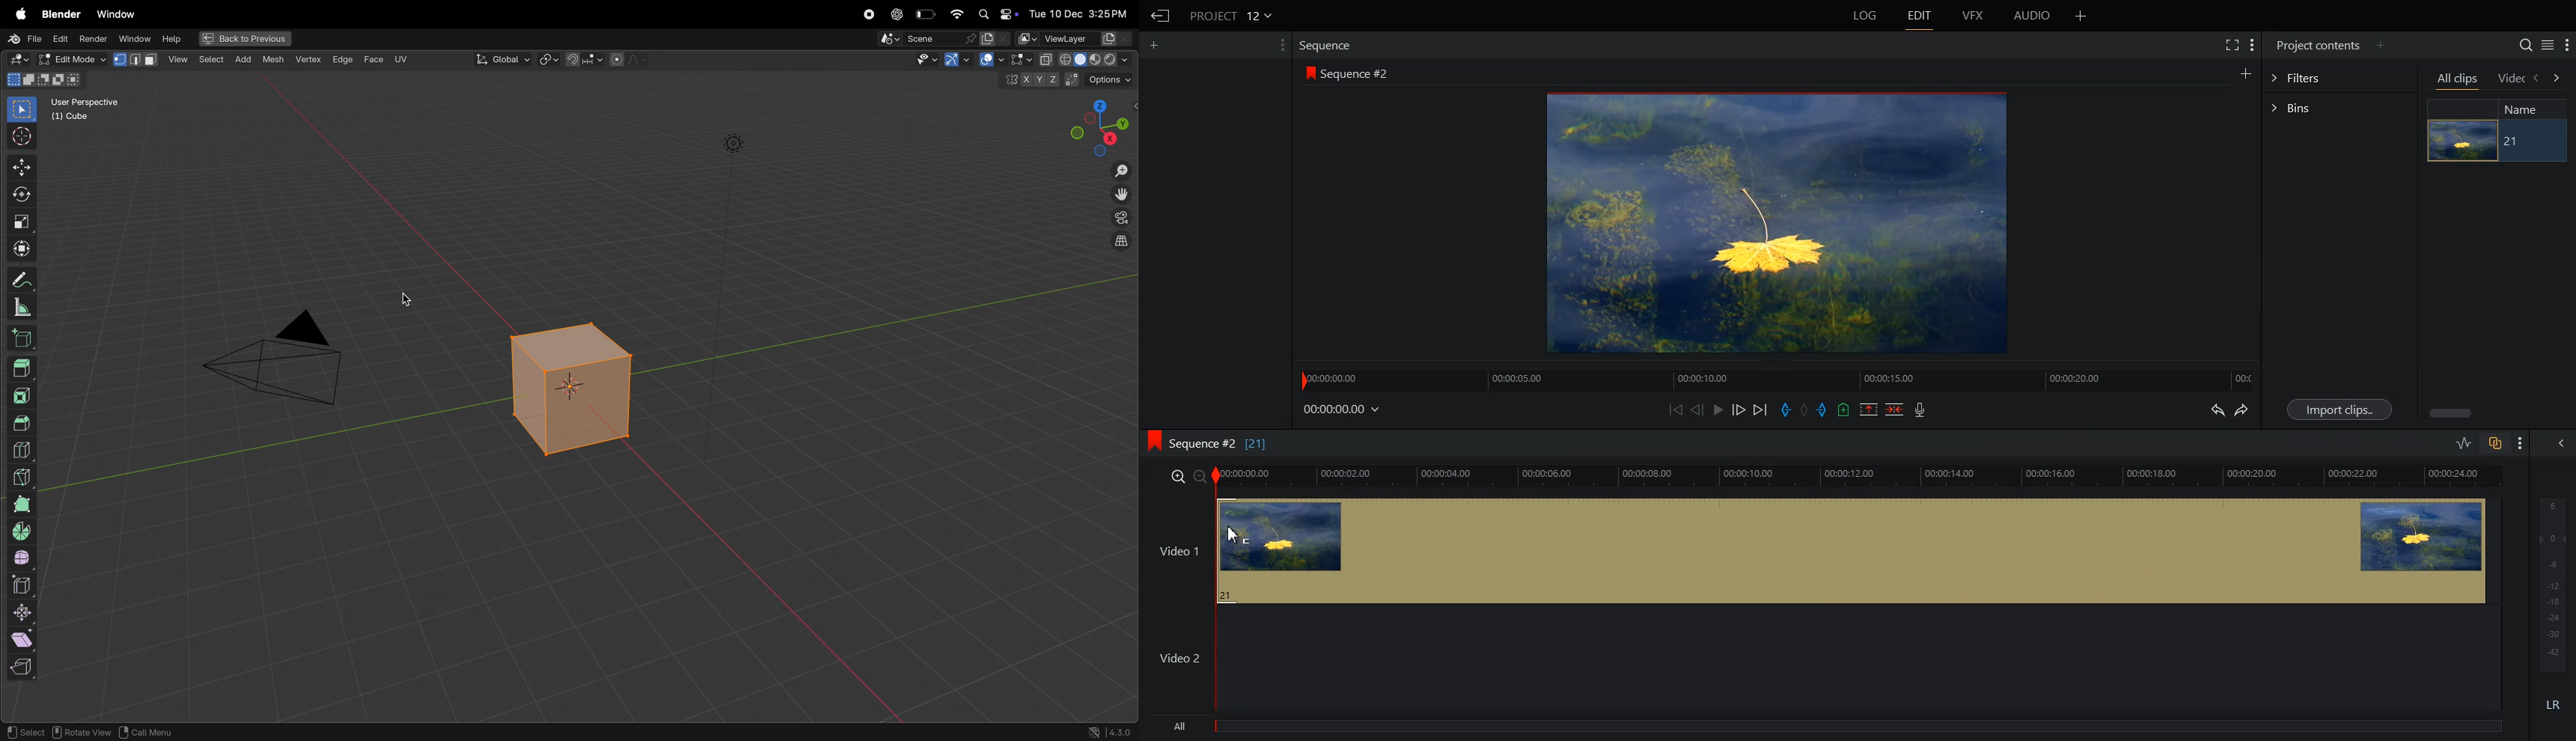  I want to click on Redo, so click(2244, 411).